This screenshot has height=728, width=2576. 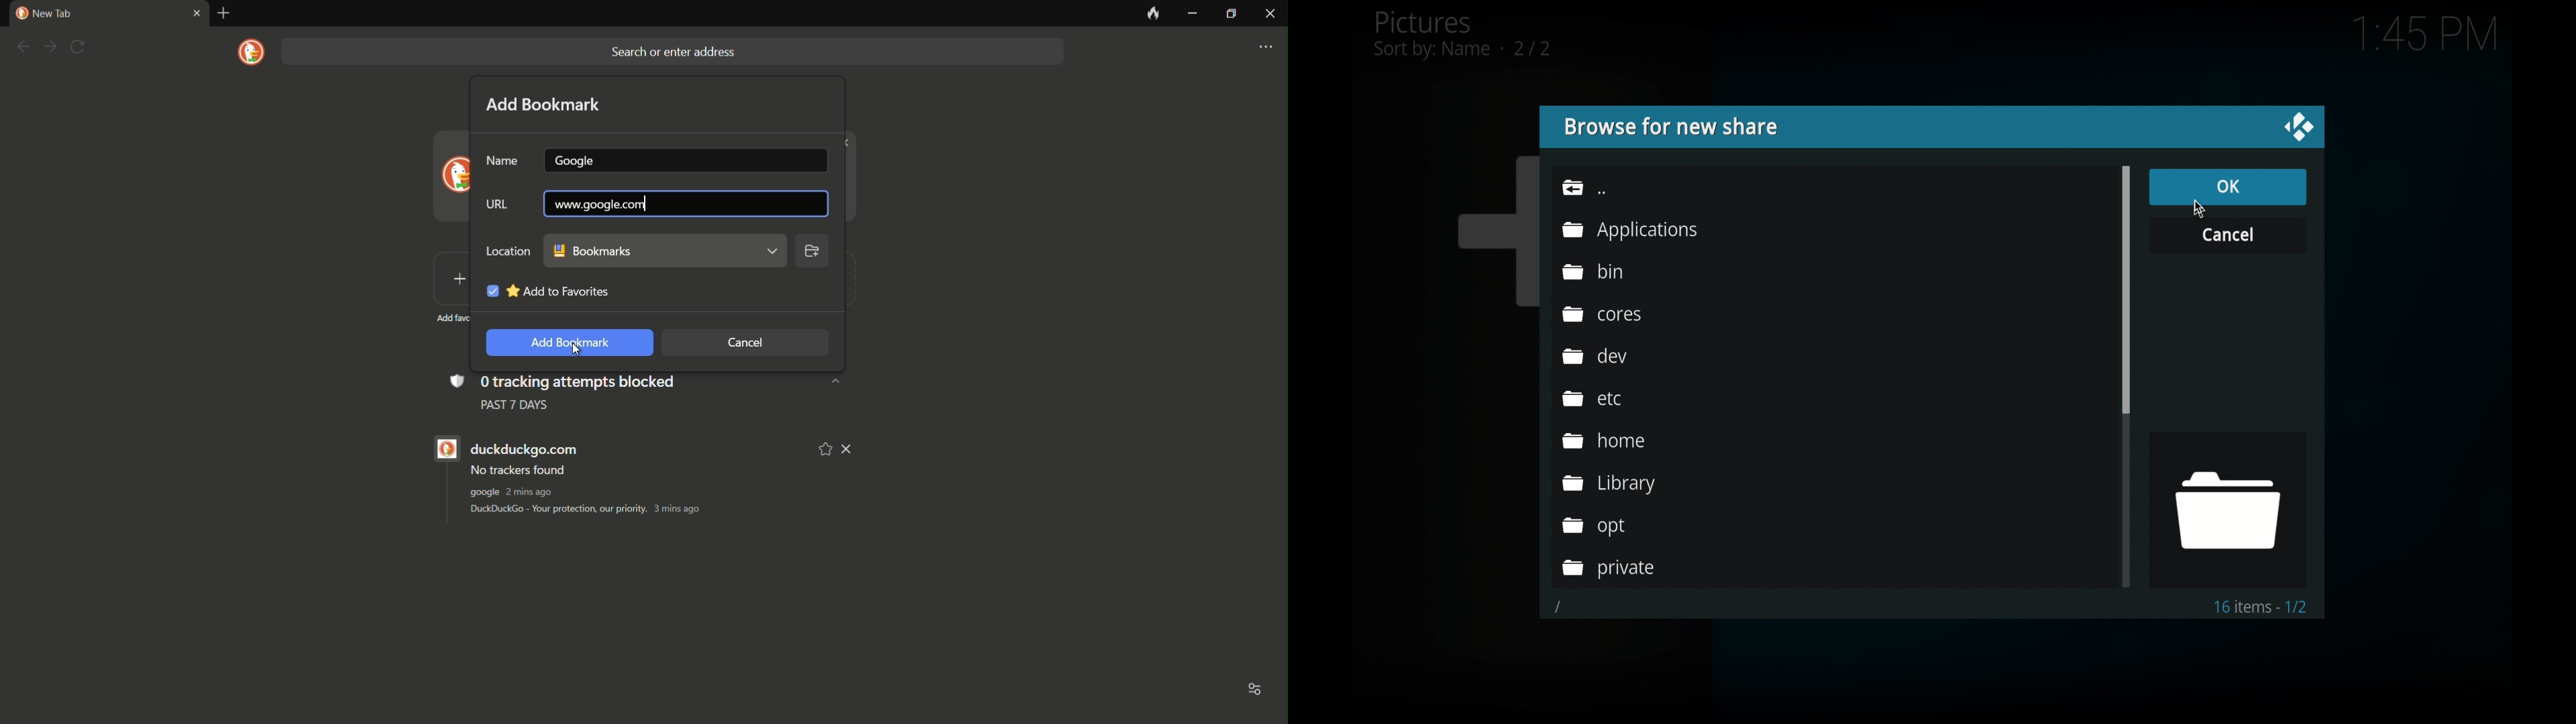 What do you see at coordinates (1629, 230) in the screenshot?
I see `applications` at bounding box center [1629, 230].